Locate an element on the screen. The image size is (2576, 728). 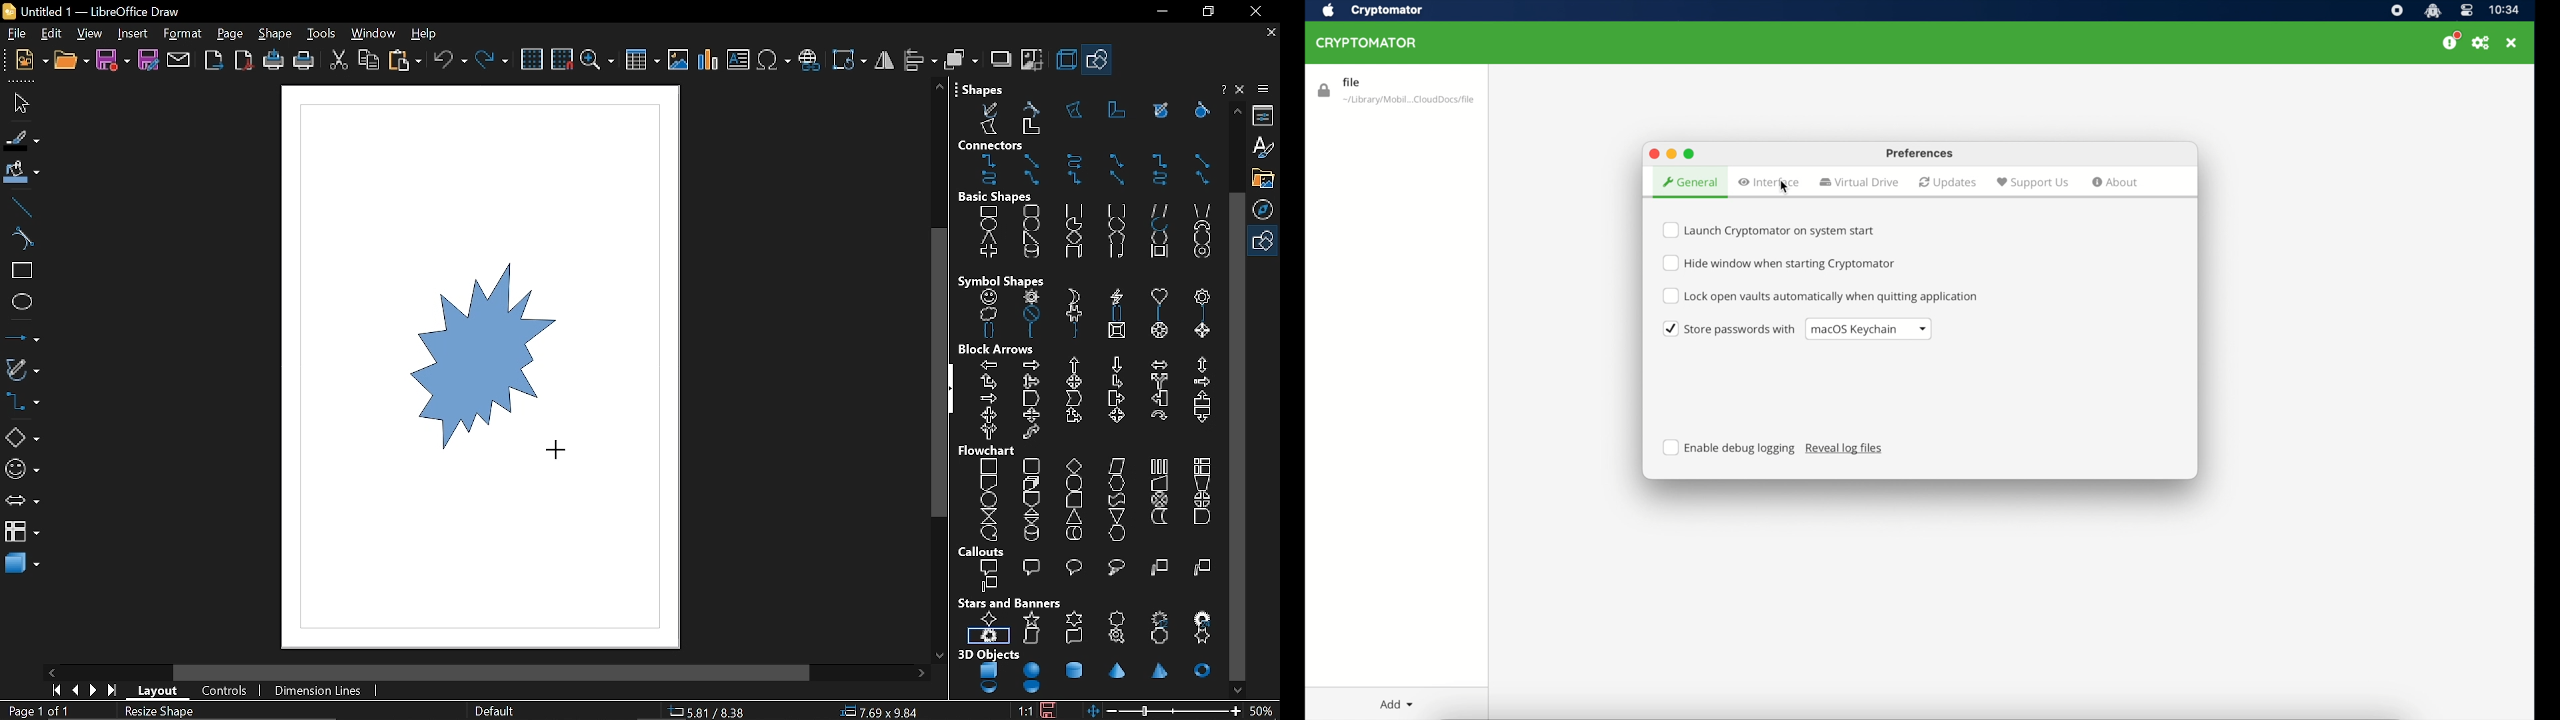
Cursor is located at coordinates (560, 450).